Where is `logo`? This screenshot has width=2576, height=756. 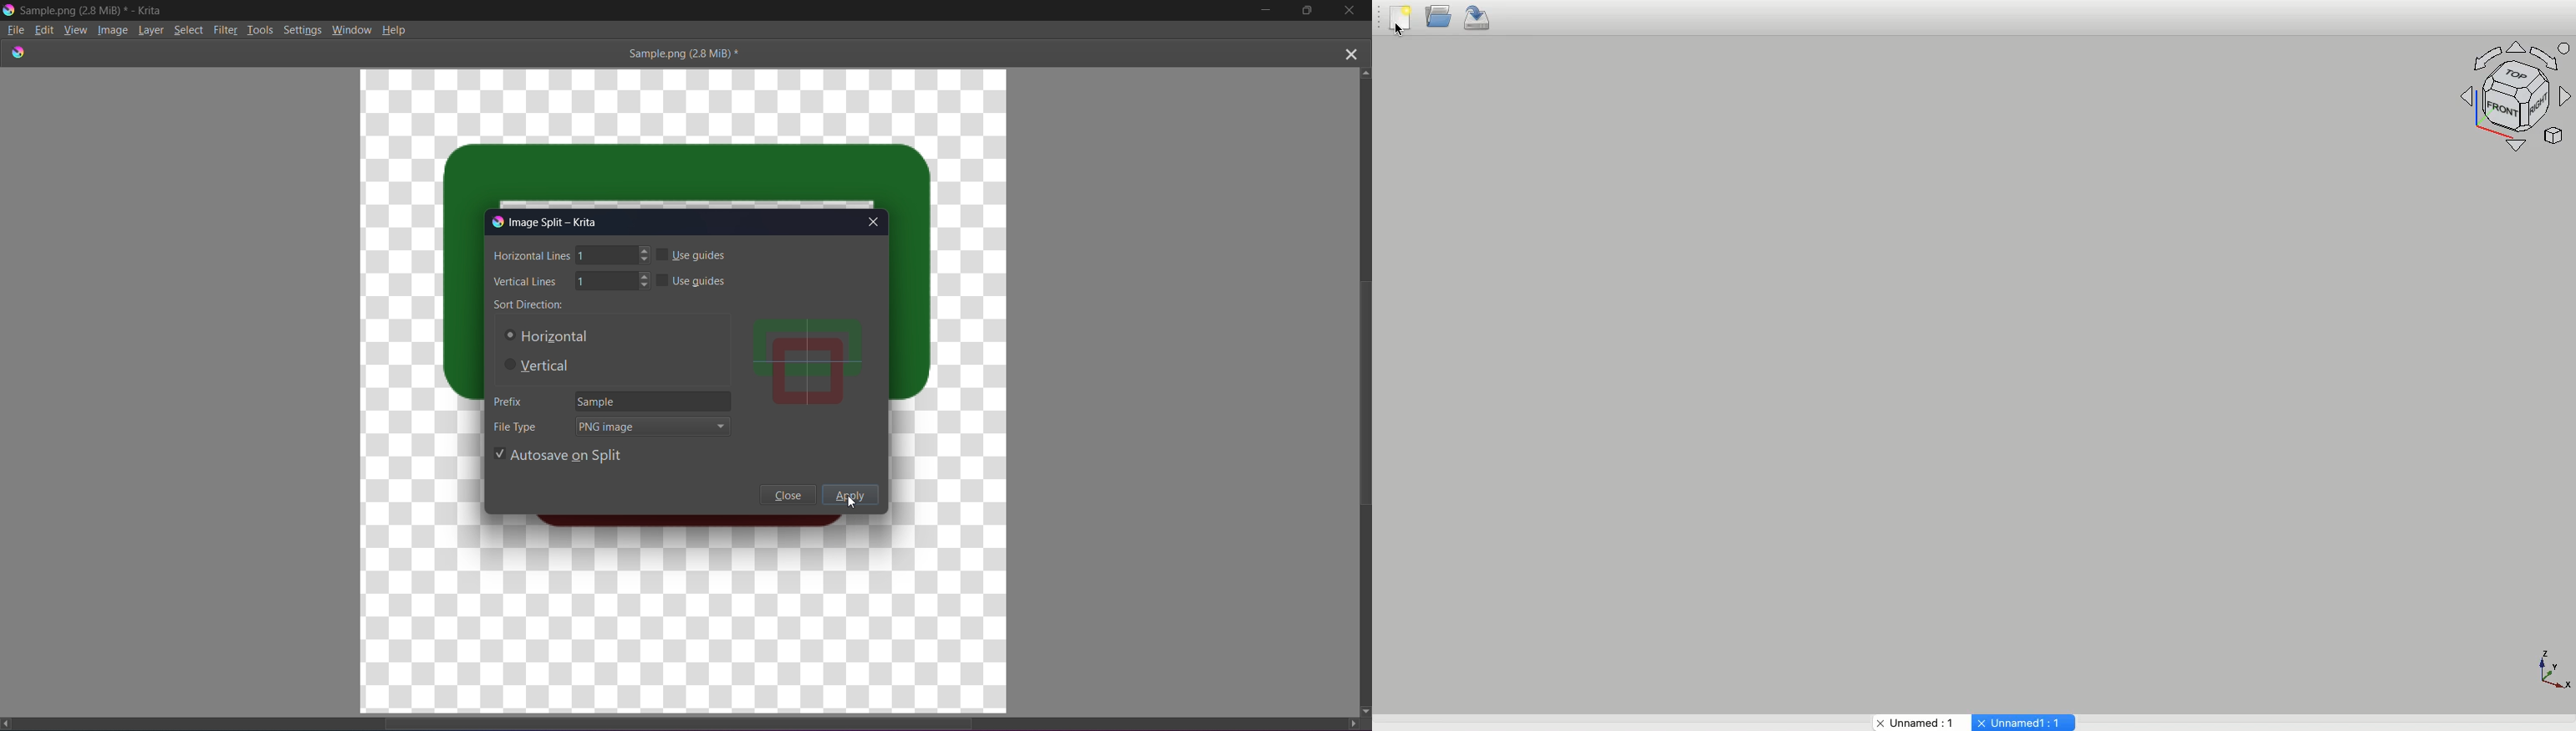 logo is located at coordinates (19, 51).